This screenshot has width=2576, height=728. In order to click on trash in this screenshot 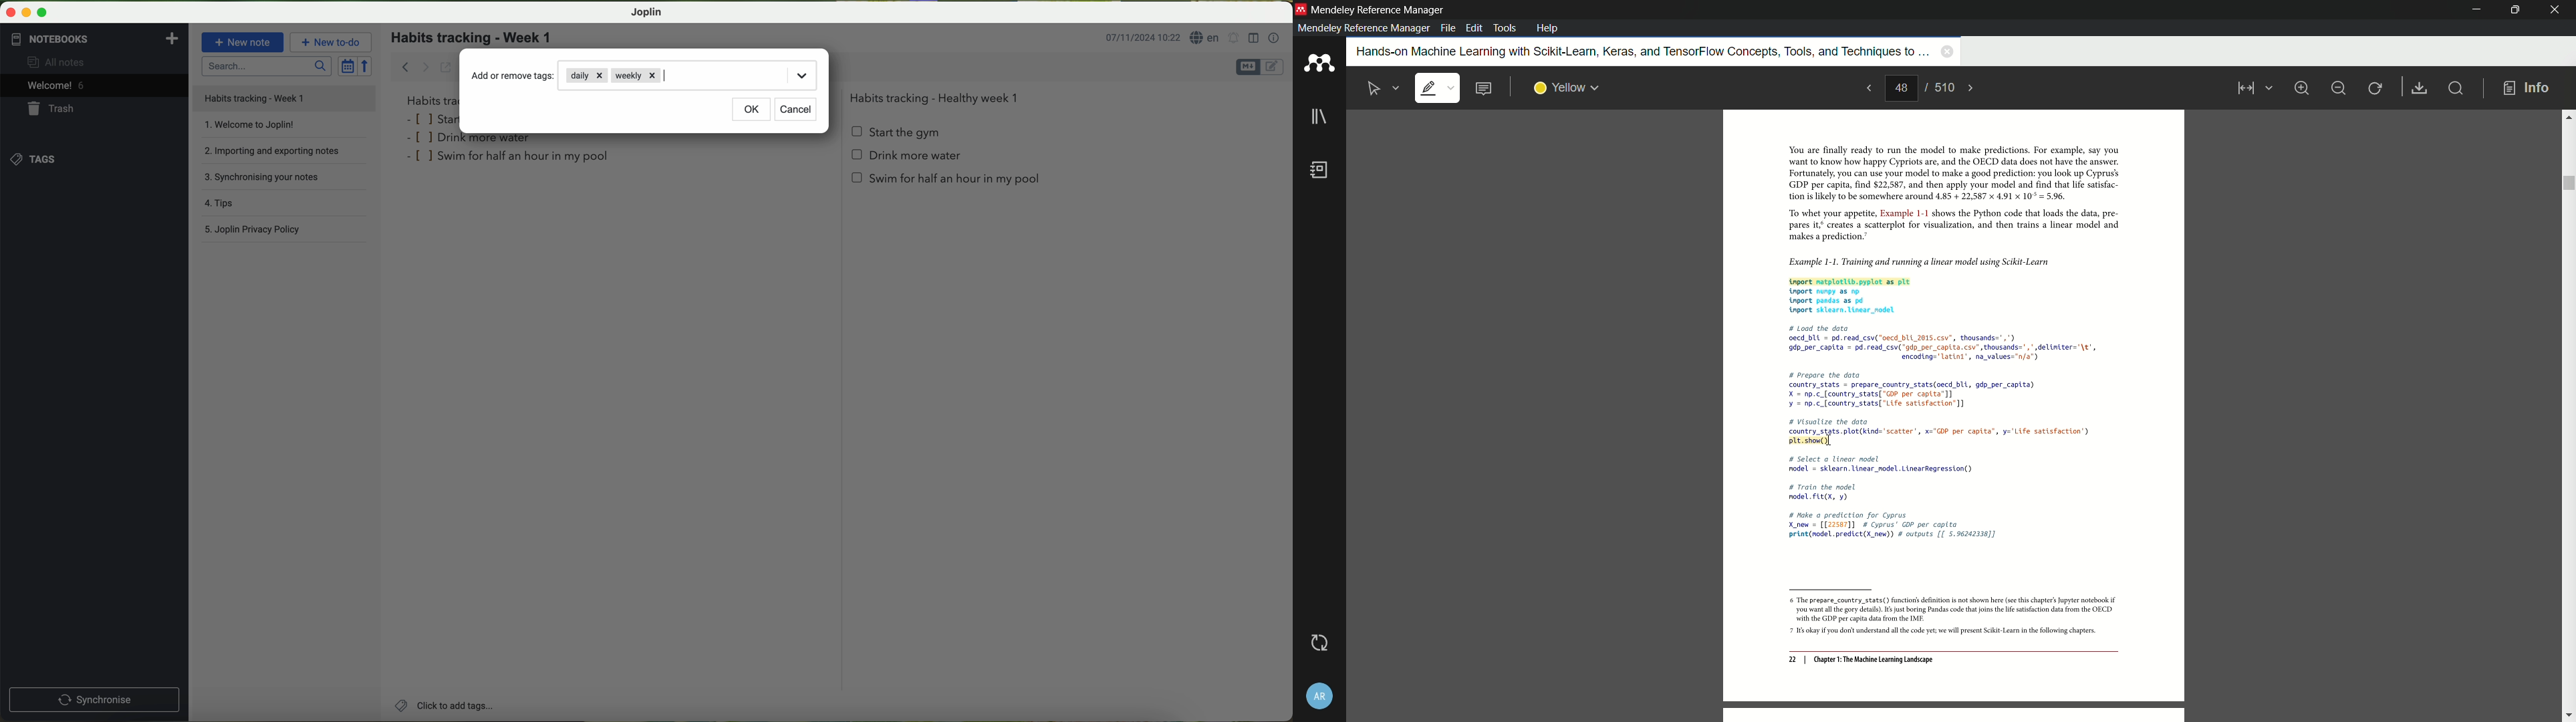, I will do `click(52, 109)`.